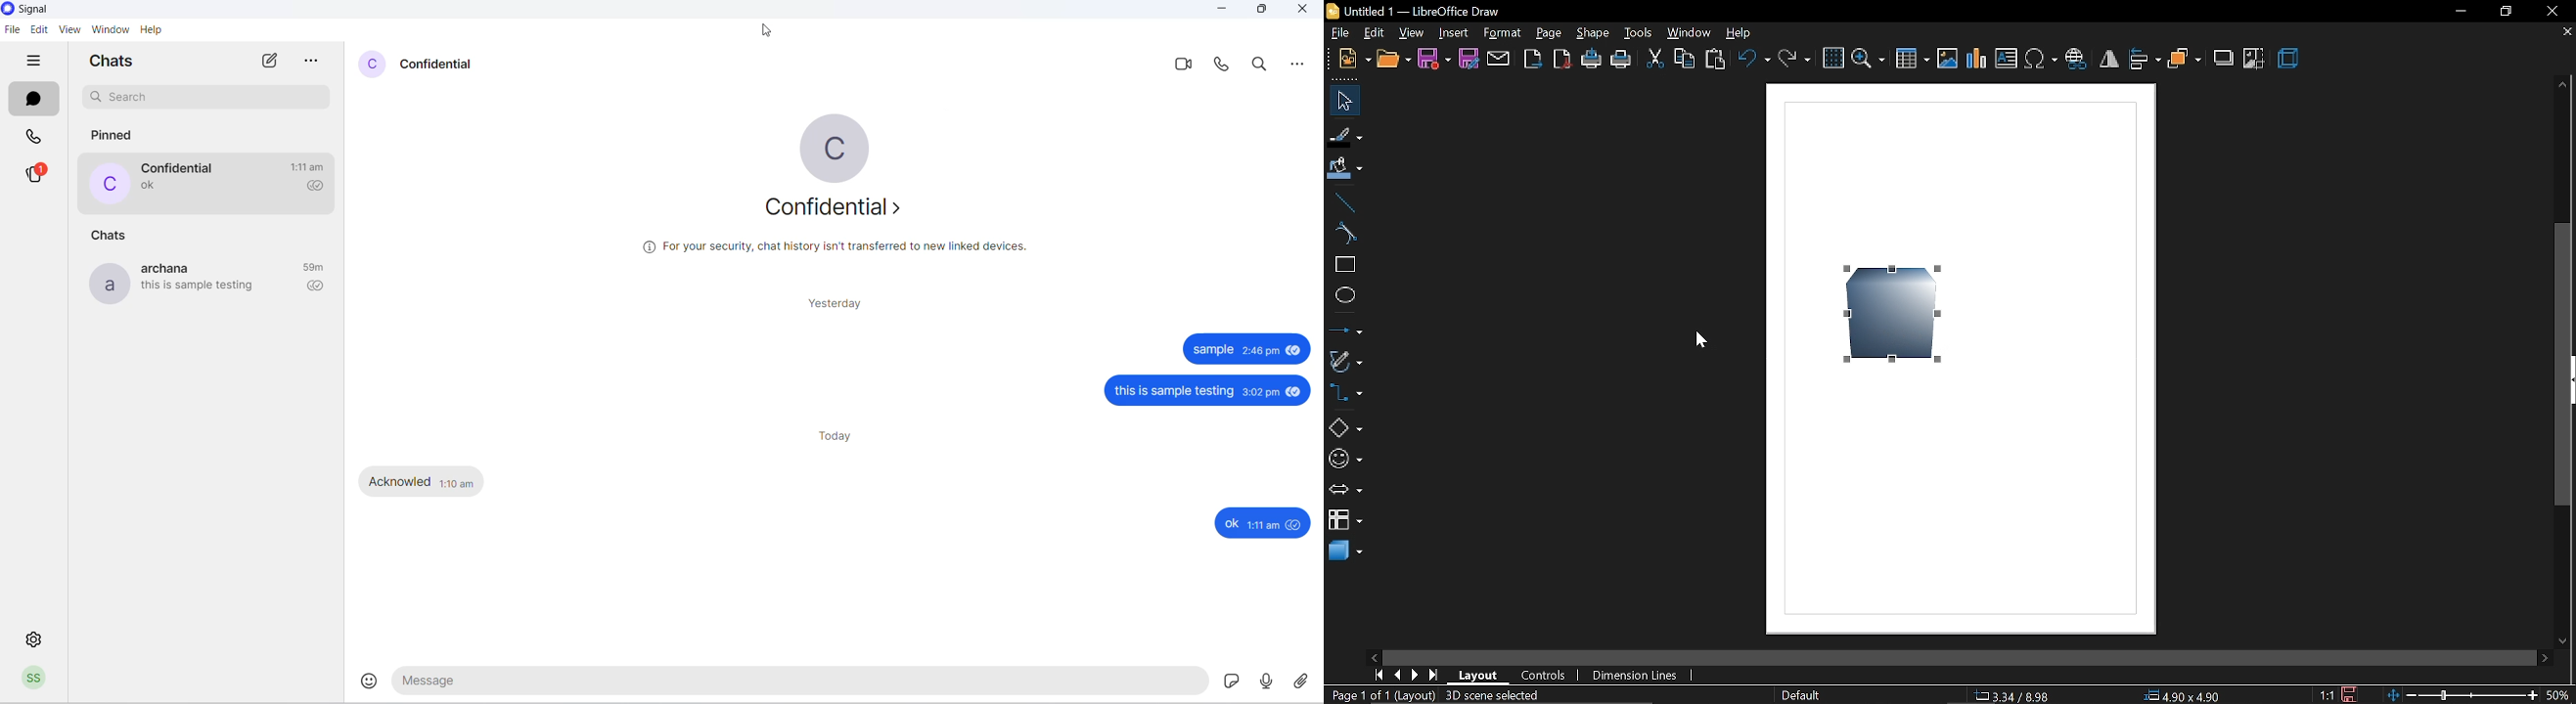 Image resolution: width=2576 pixels, height=728 pixels. What do you see at coordinates (1307, 683) in the screenshot?
I see `share attachment` at bounding box center [1307, 683].